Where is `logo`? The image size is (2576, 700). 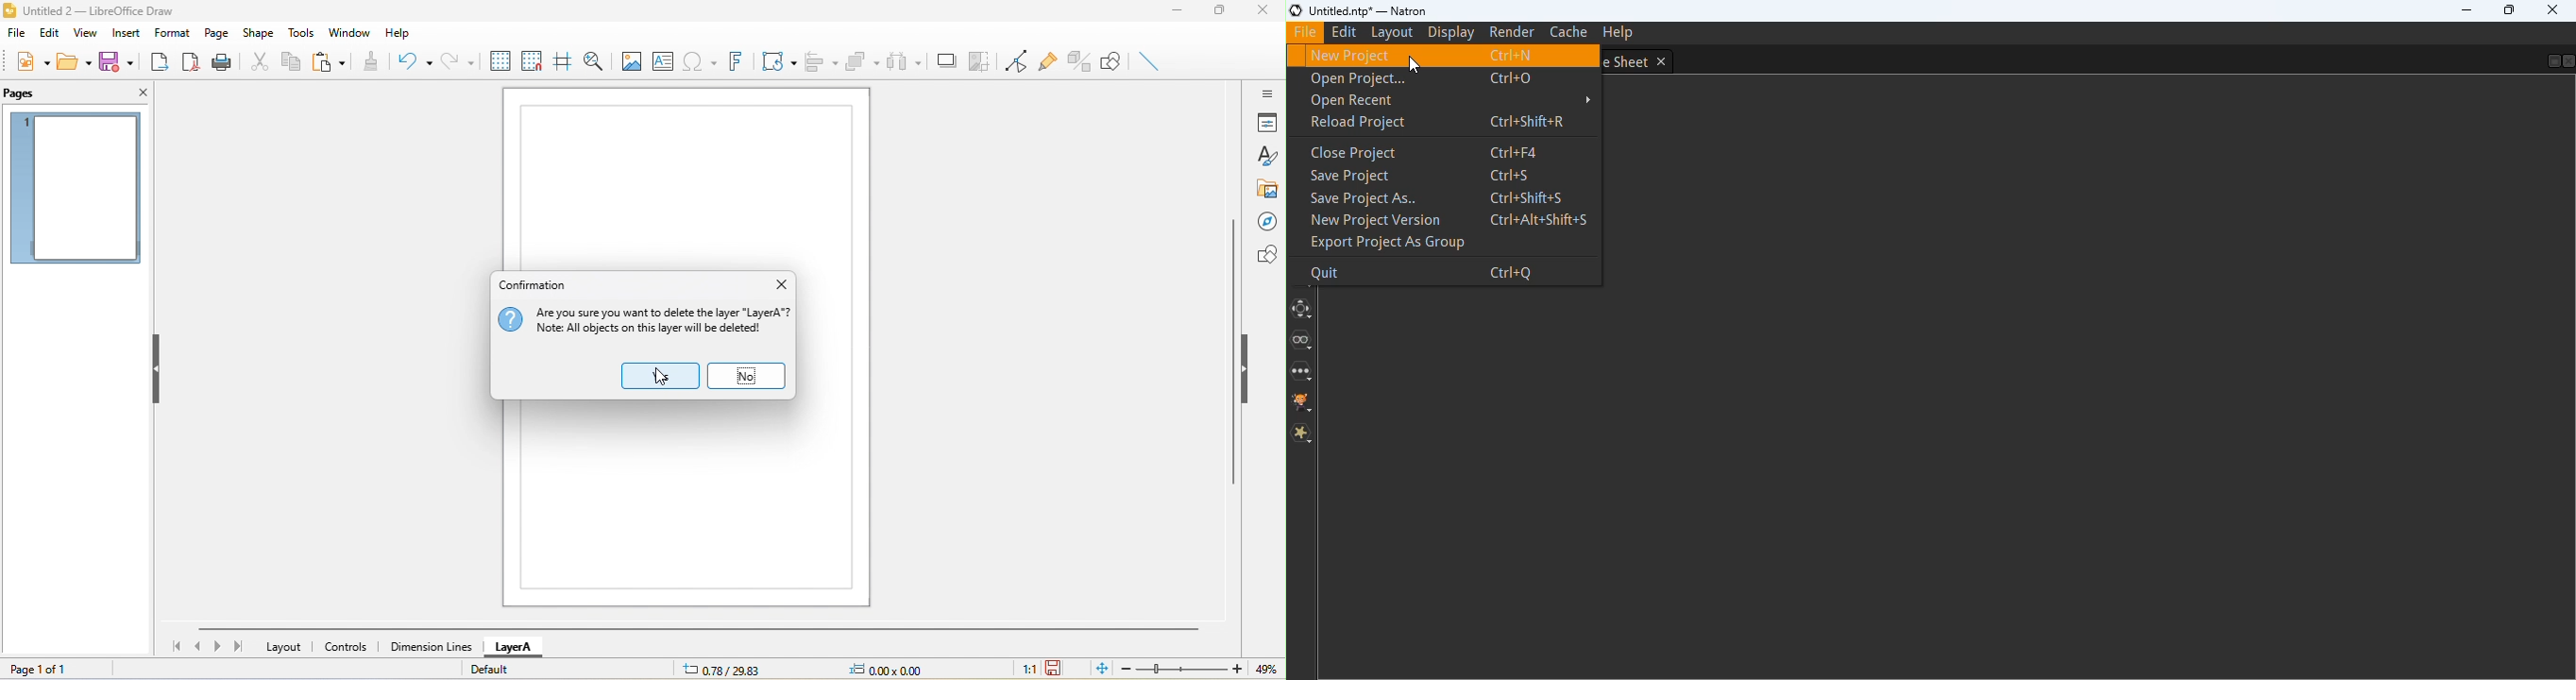
logo is located at coordinates (9, 8).